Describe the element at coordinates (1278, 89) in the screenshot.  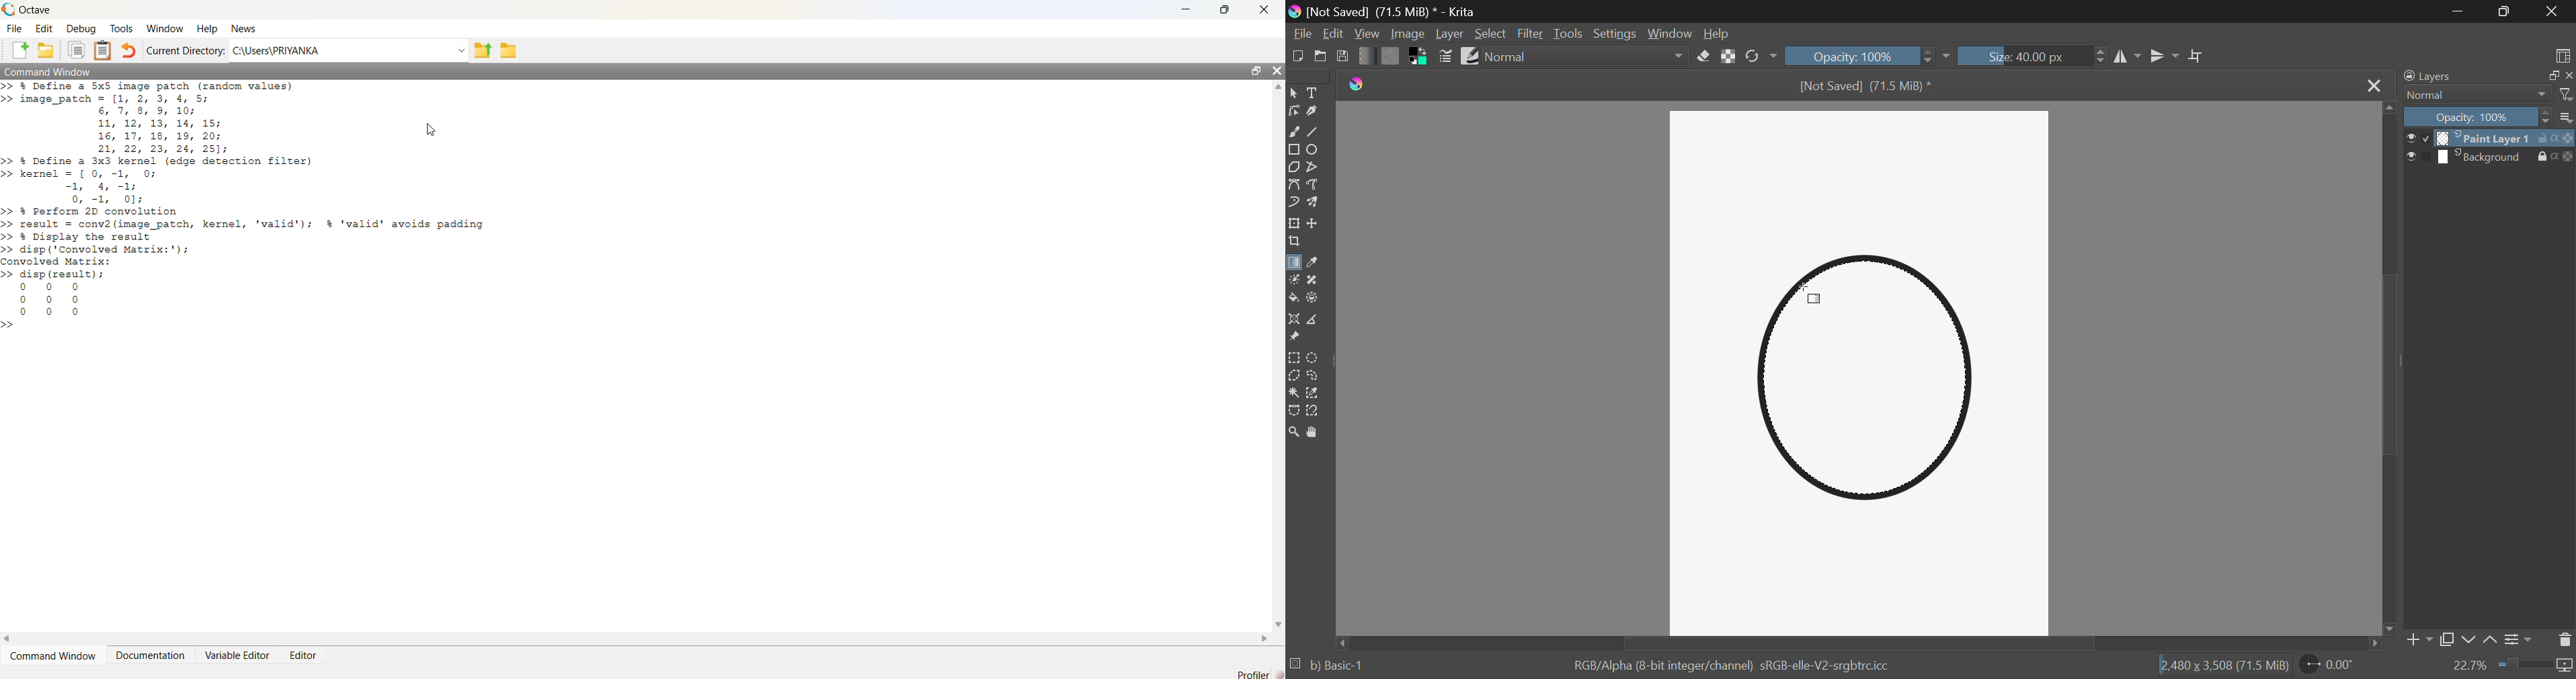
I see `Up` at that location.